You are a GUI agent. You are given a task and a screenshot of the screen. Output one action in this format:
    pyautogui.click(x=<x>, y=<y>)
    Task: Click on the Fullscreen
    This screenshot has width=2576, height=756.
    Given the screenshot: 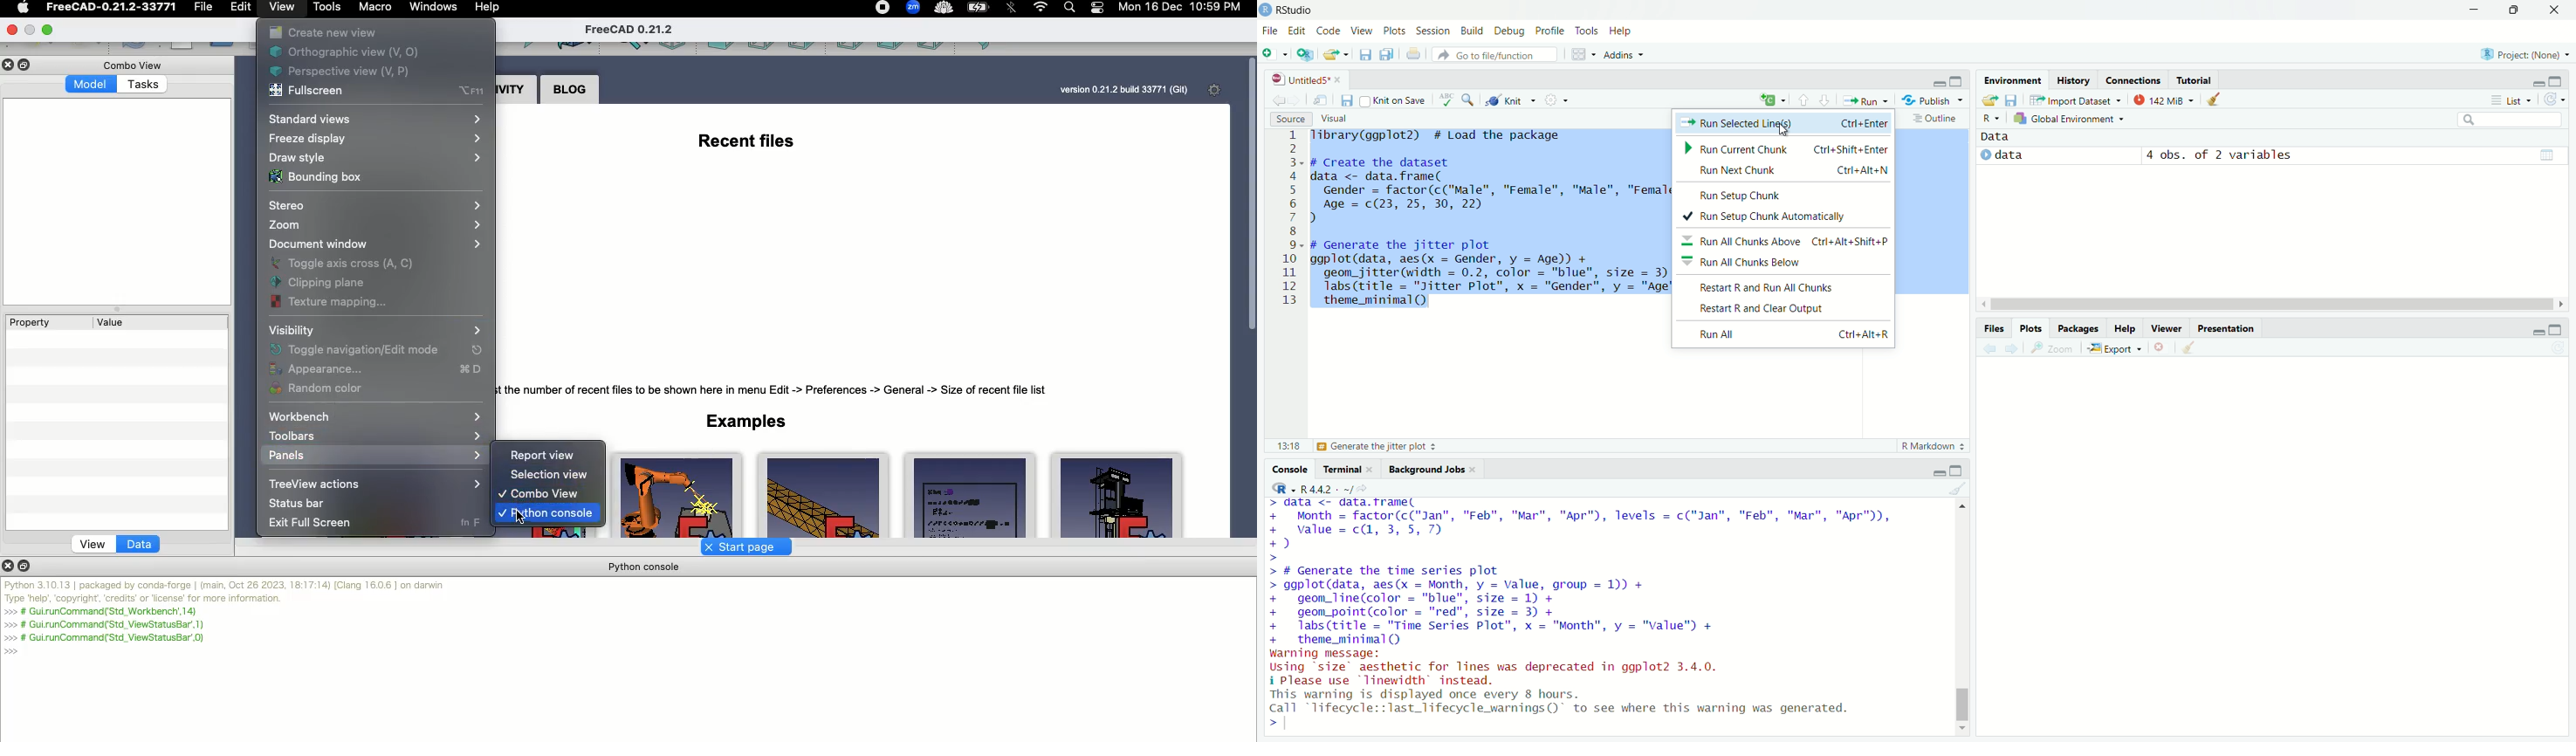 What is the action you would take?
    pyautogui.click(x=381, y=93)
    